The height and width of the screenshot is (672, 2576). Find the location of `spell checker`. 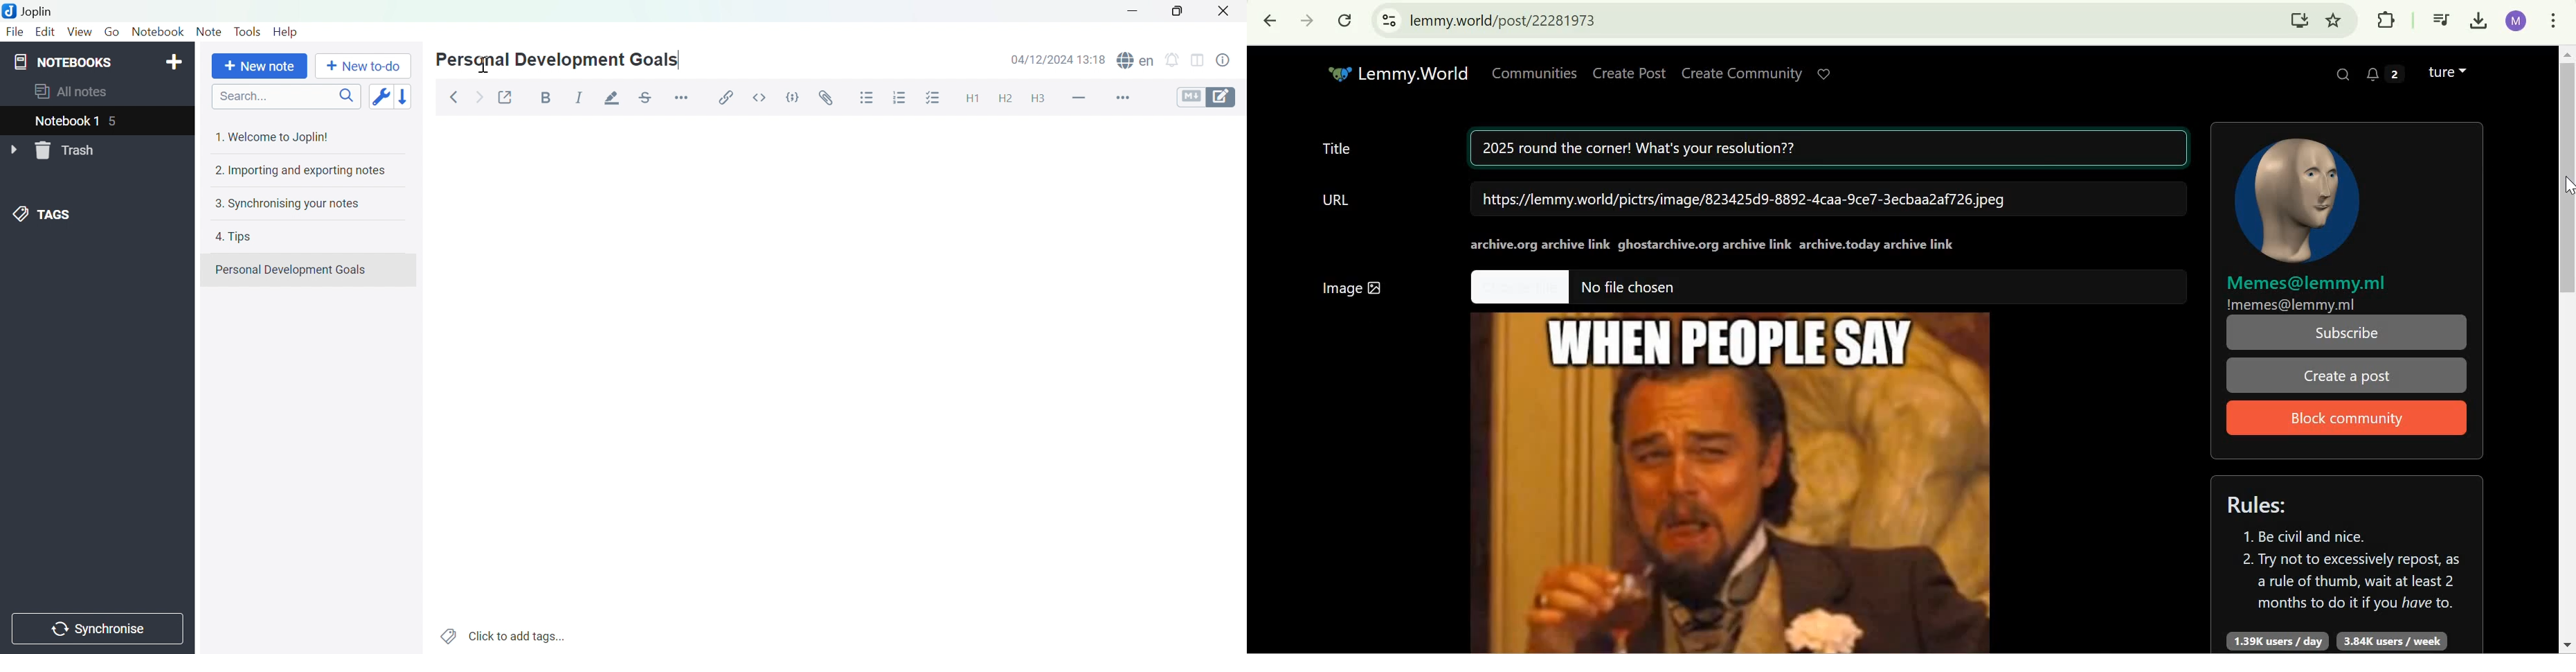

spell checker is located at coordinates (1137, 60).